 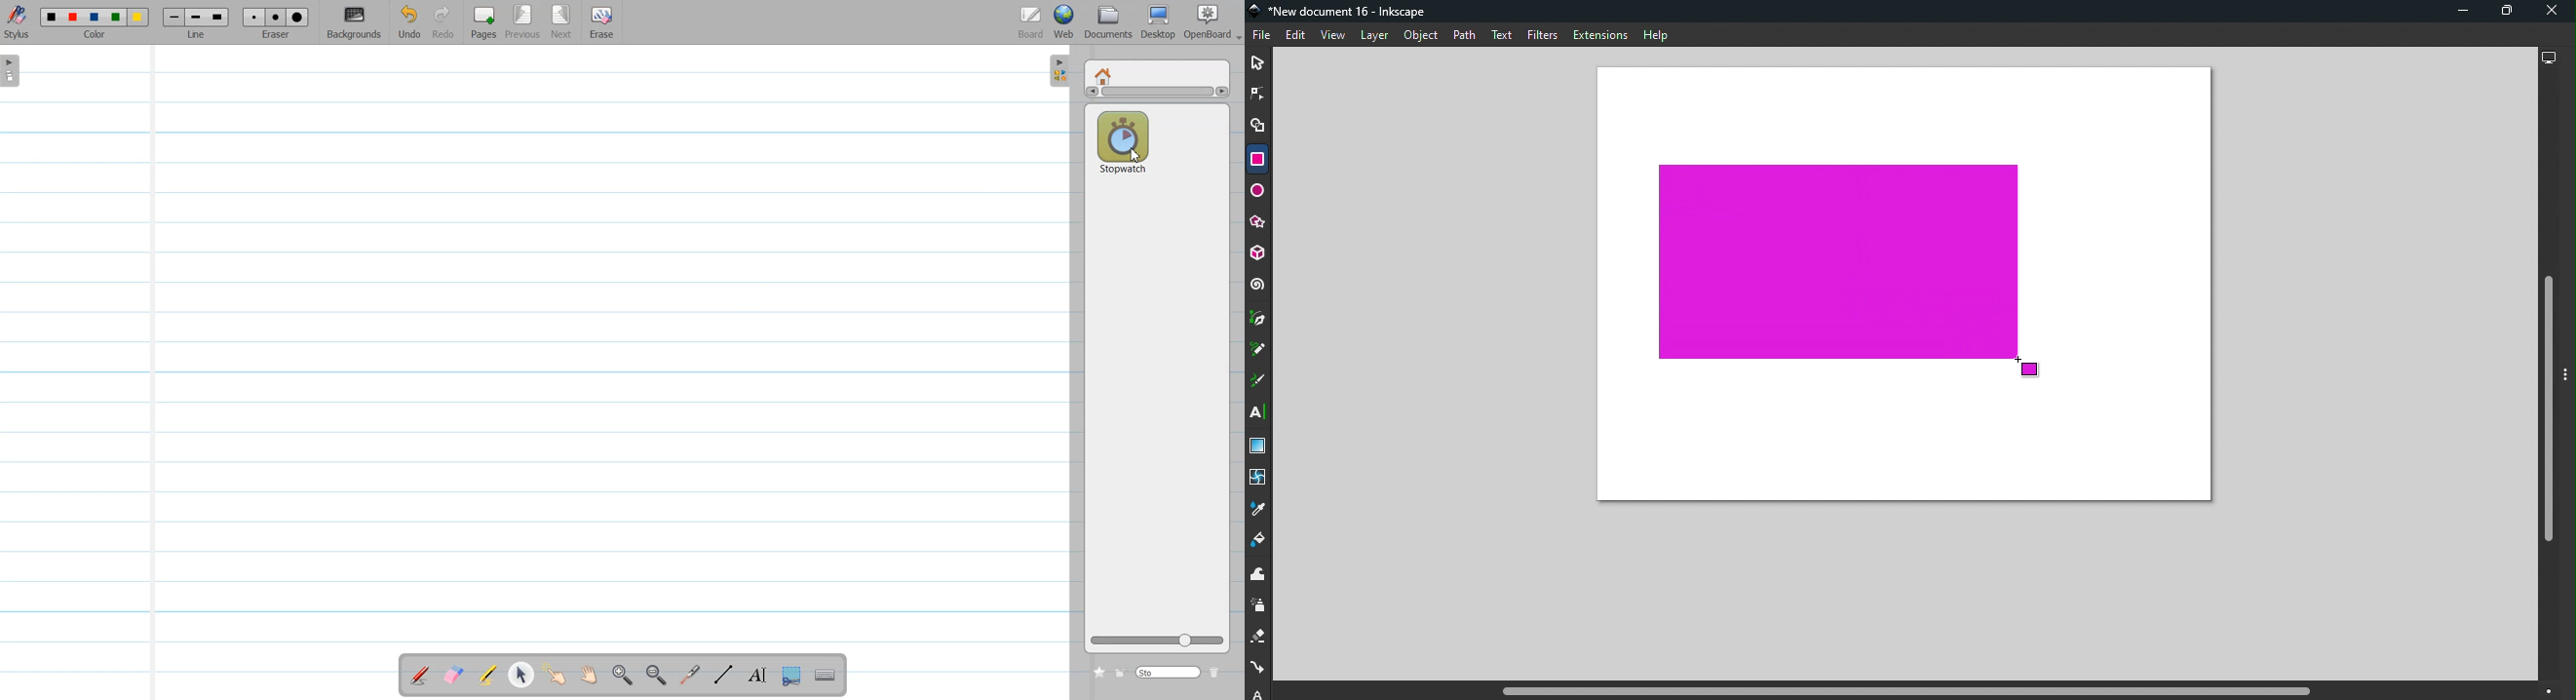 What do you see at coordinates (725, 675) in the screenshot?
I see `Draw Line` at bounding box center [725, 675].